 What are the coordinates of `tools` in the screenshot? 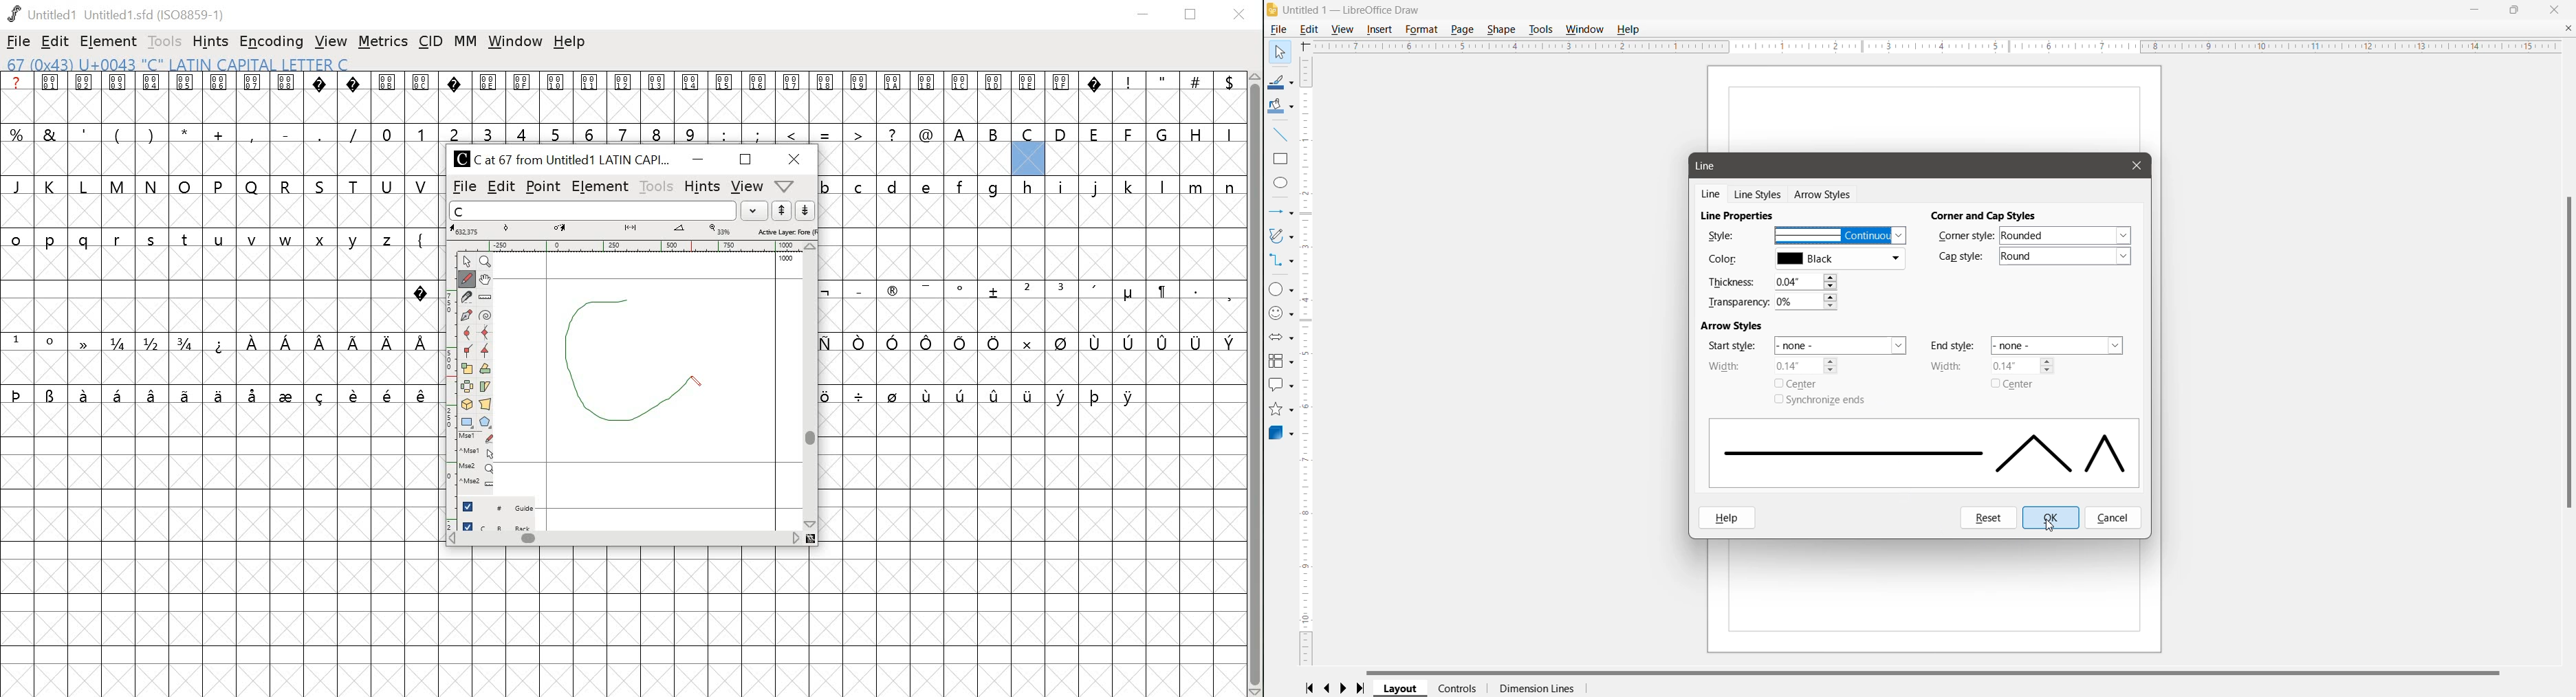 It's located at (164, 43).